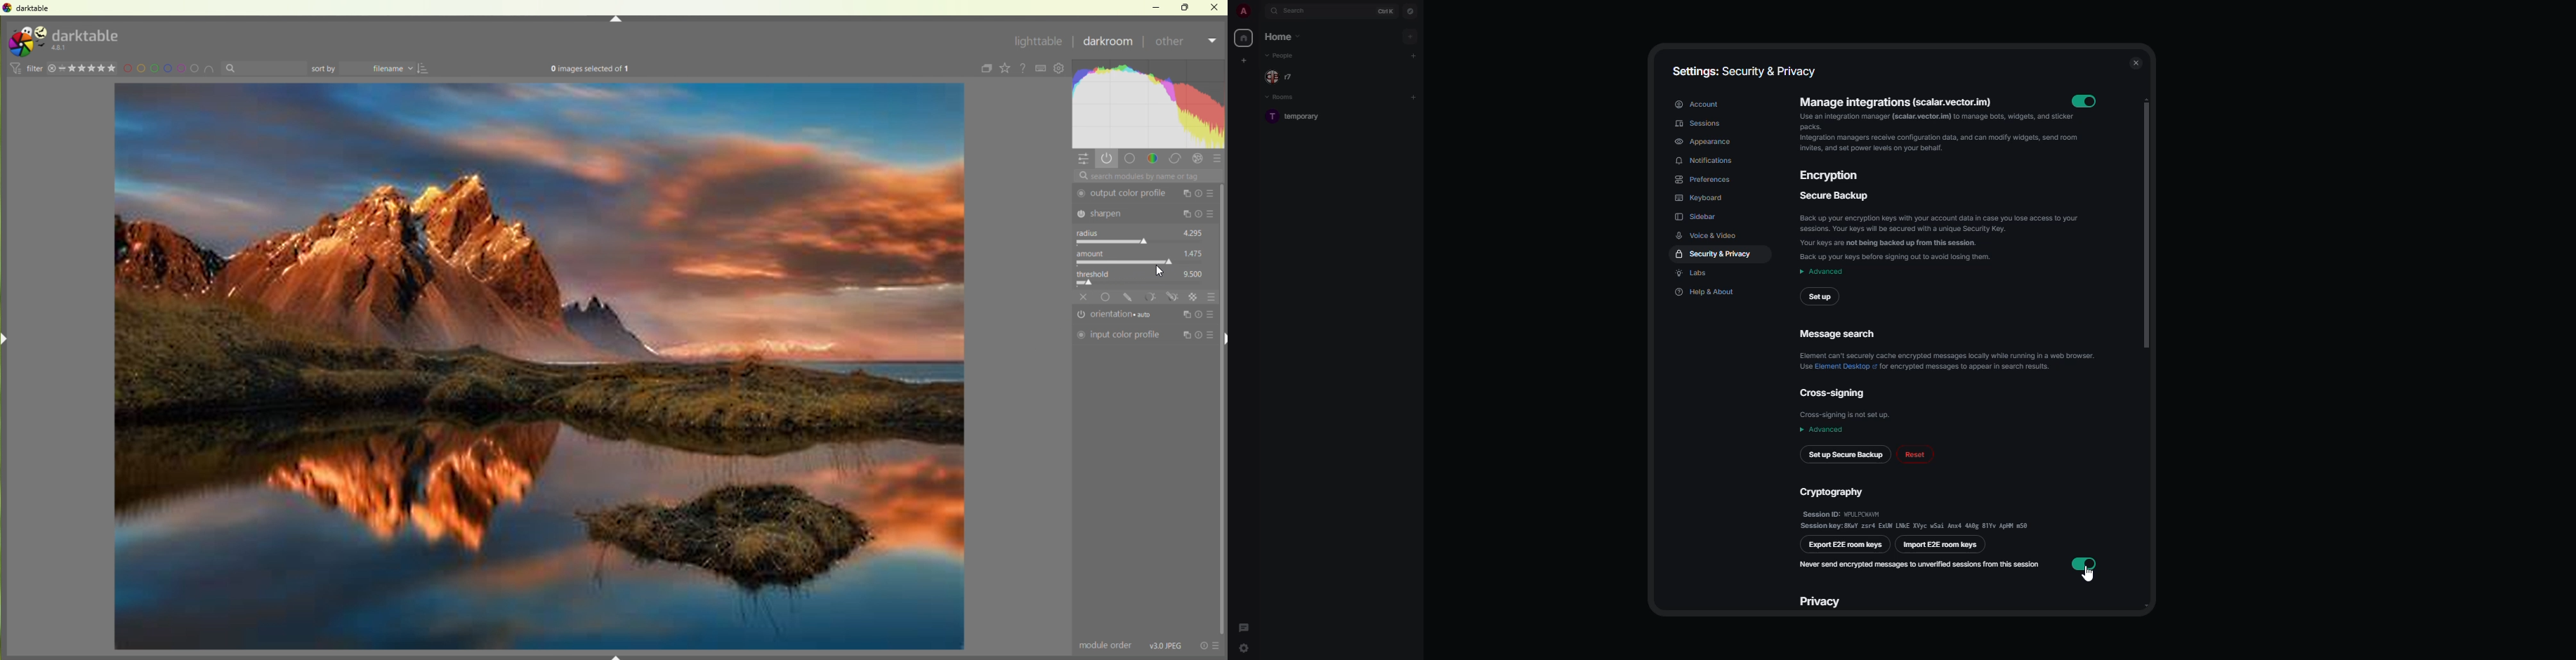  I want to click on home, so click(1245, 38).